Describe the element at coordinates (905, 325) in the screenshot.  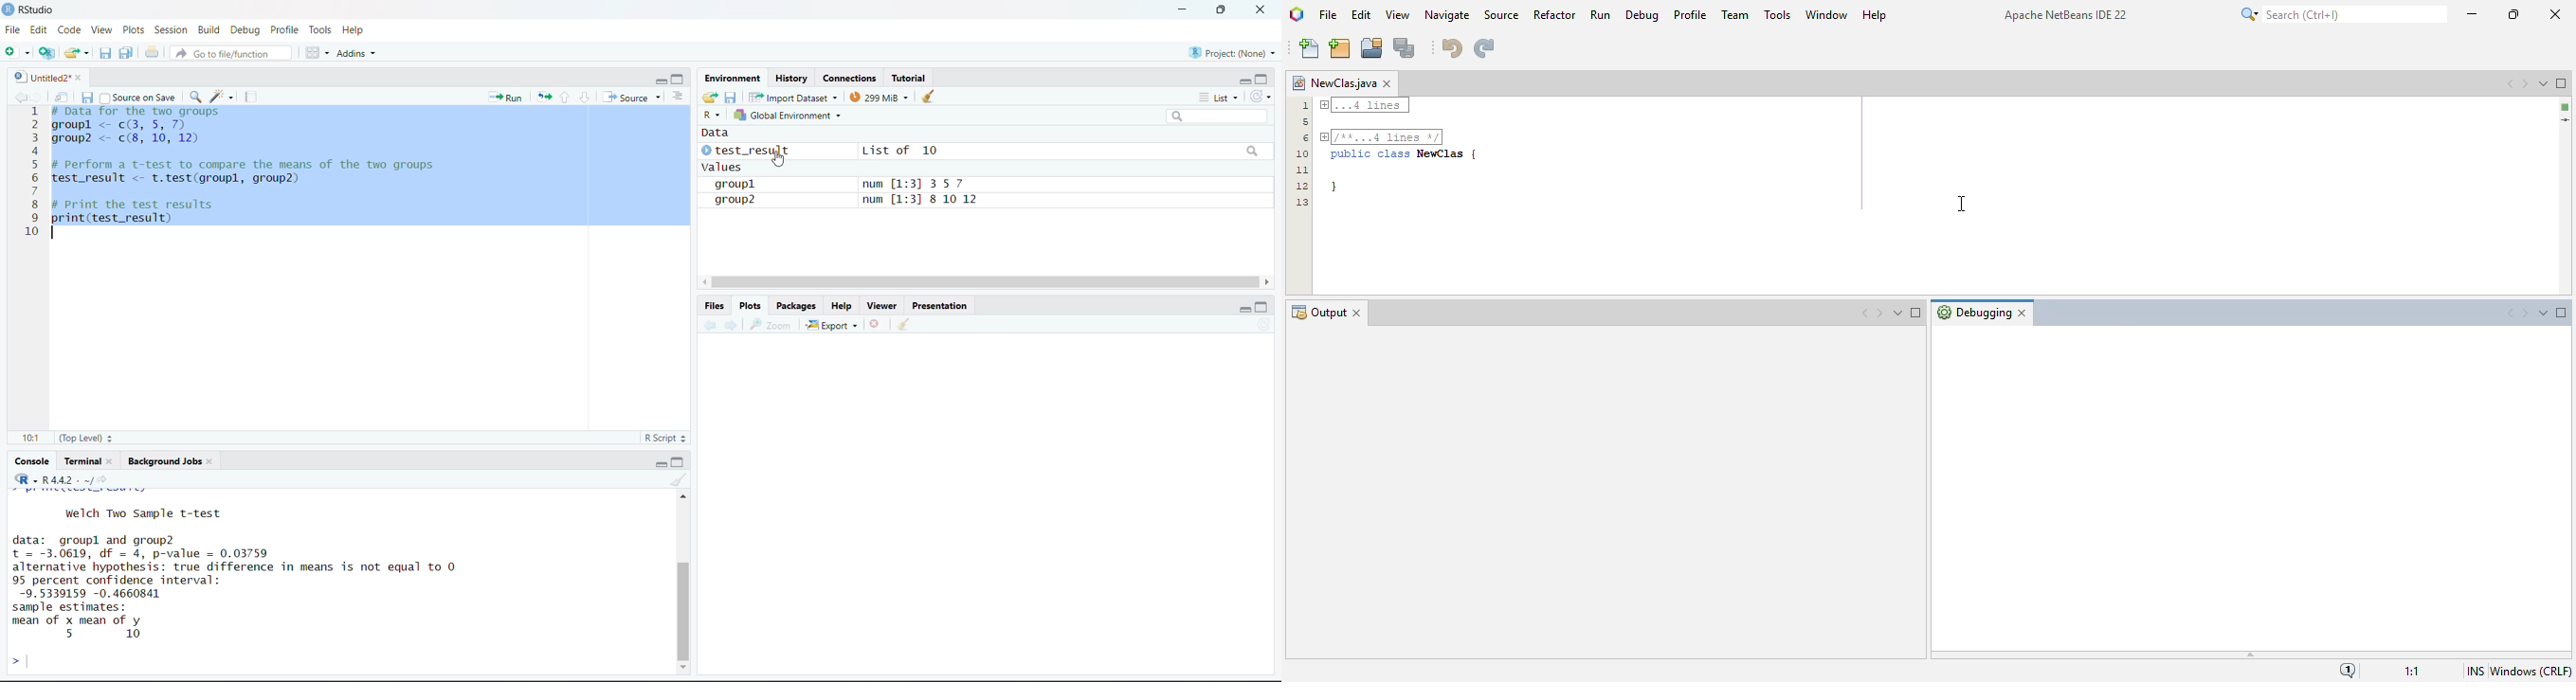
I see `clear all plots` at that location.